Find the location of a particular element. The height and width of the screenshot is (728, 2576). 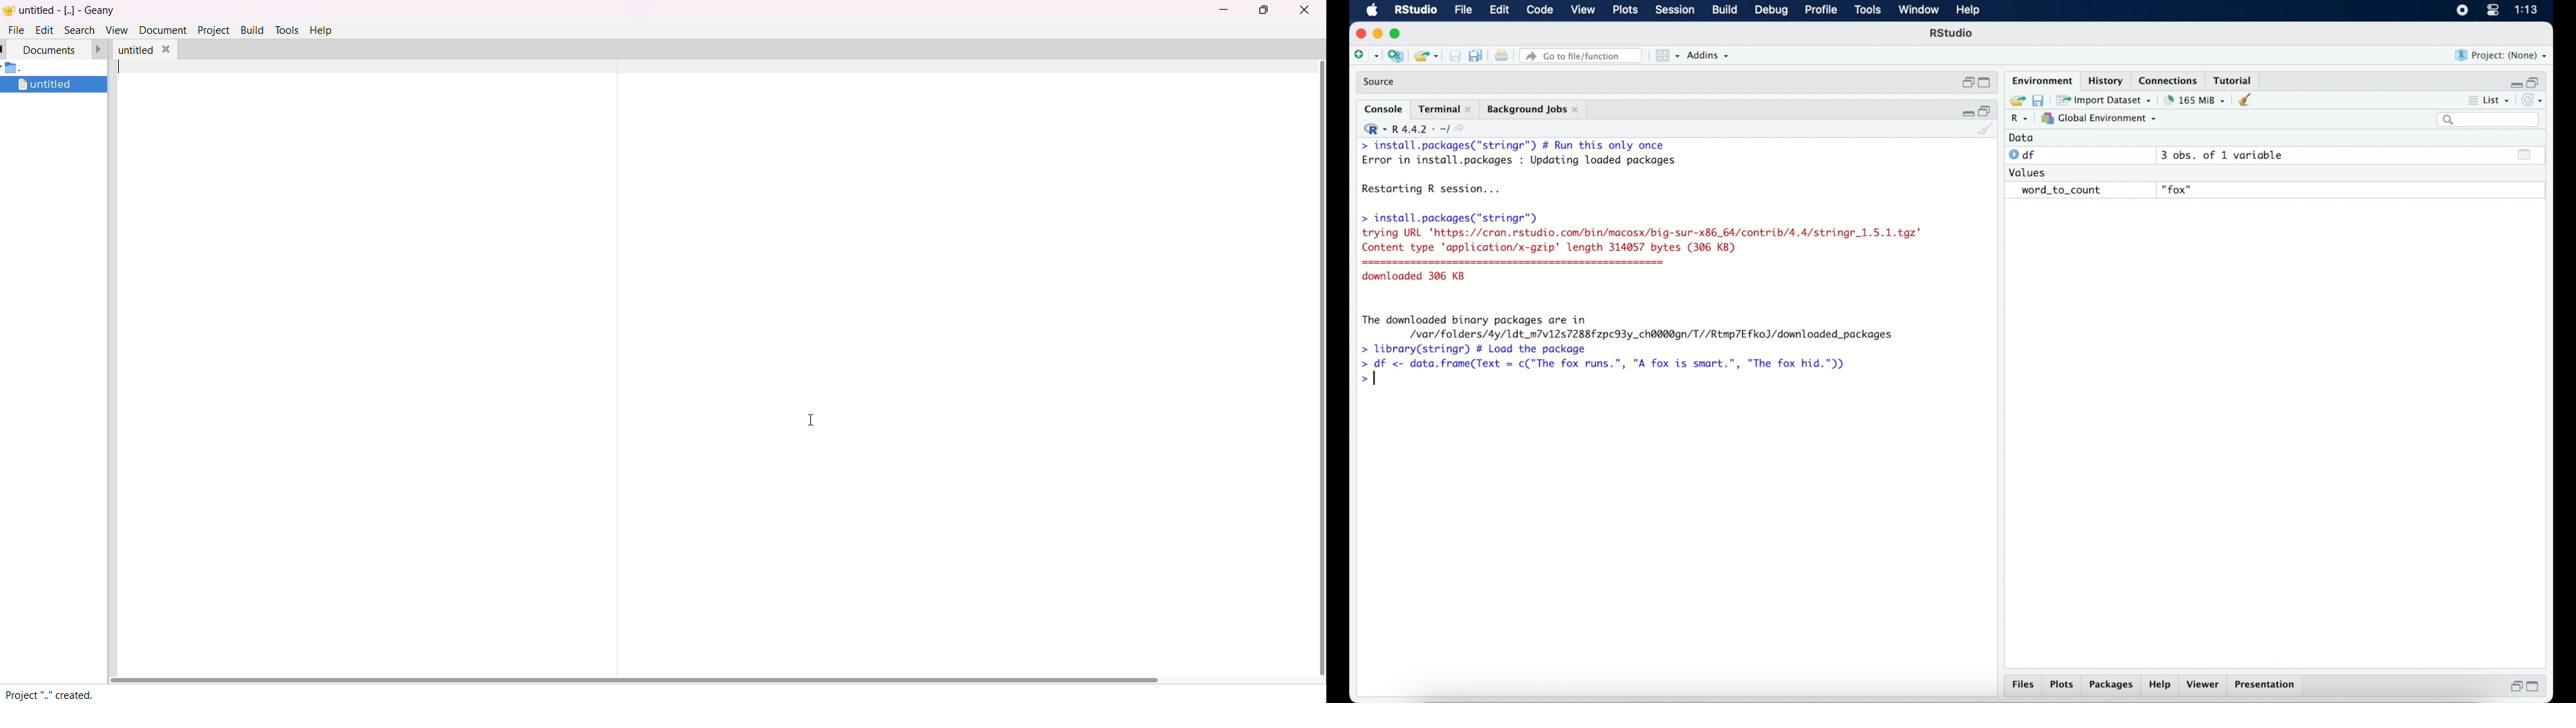

restore down is located at coordinates (2515, 686).